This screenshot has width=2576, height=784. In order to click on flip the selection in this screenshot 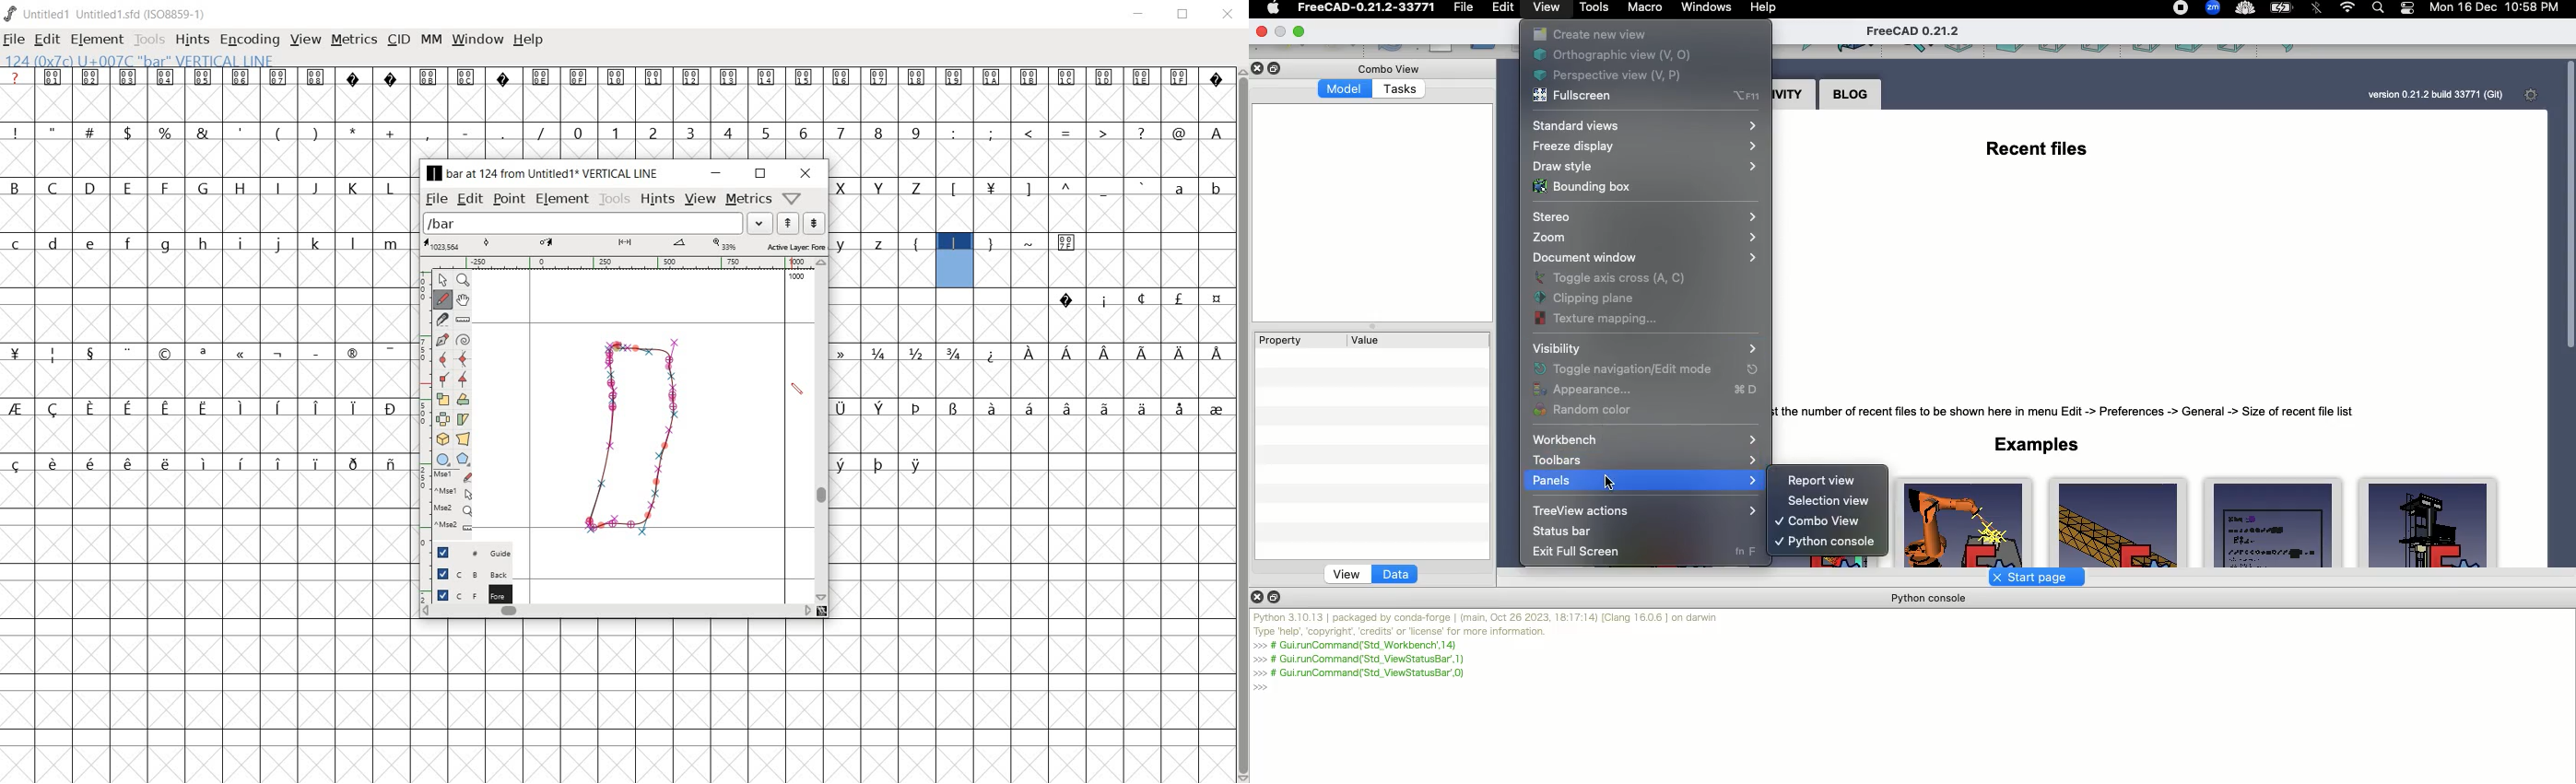, I will do `click(442, 418)`.